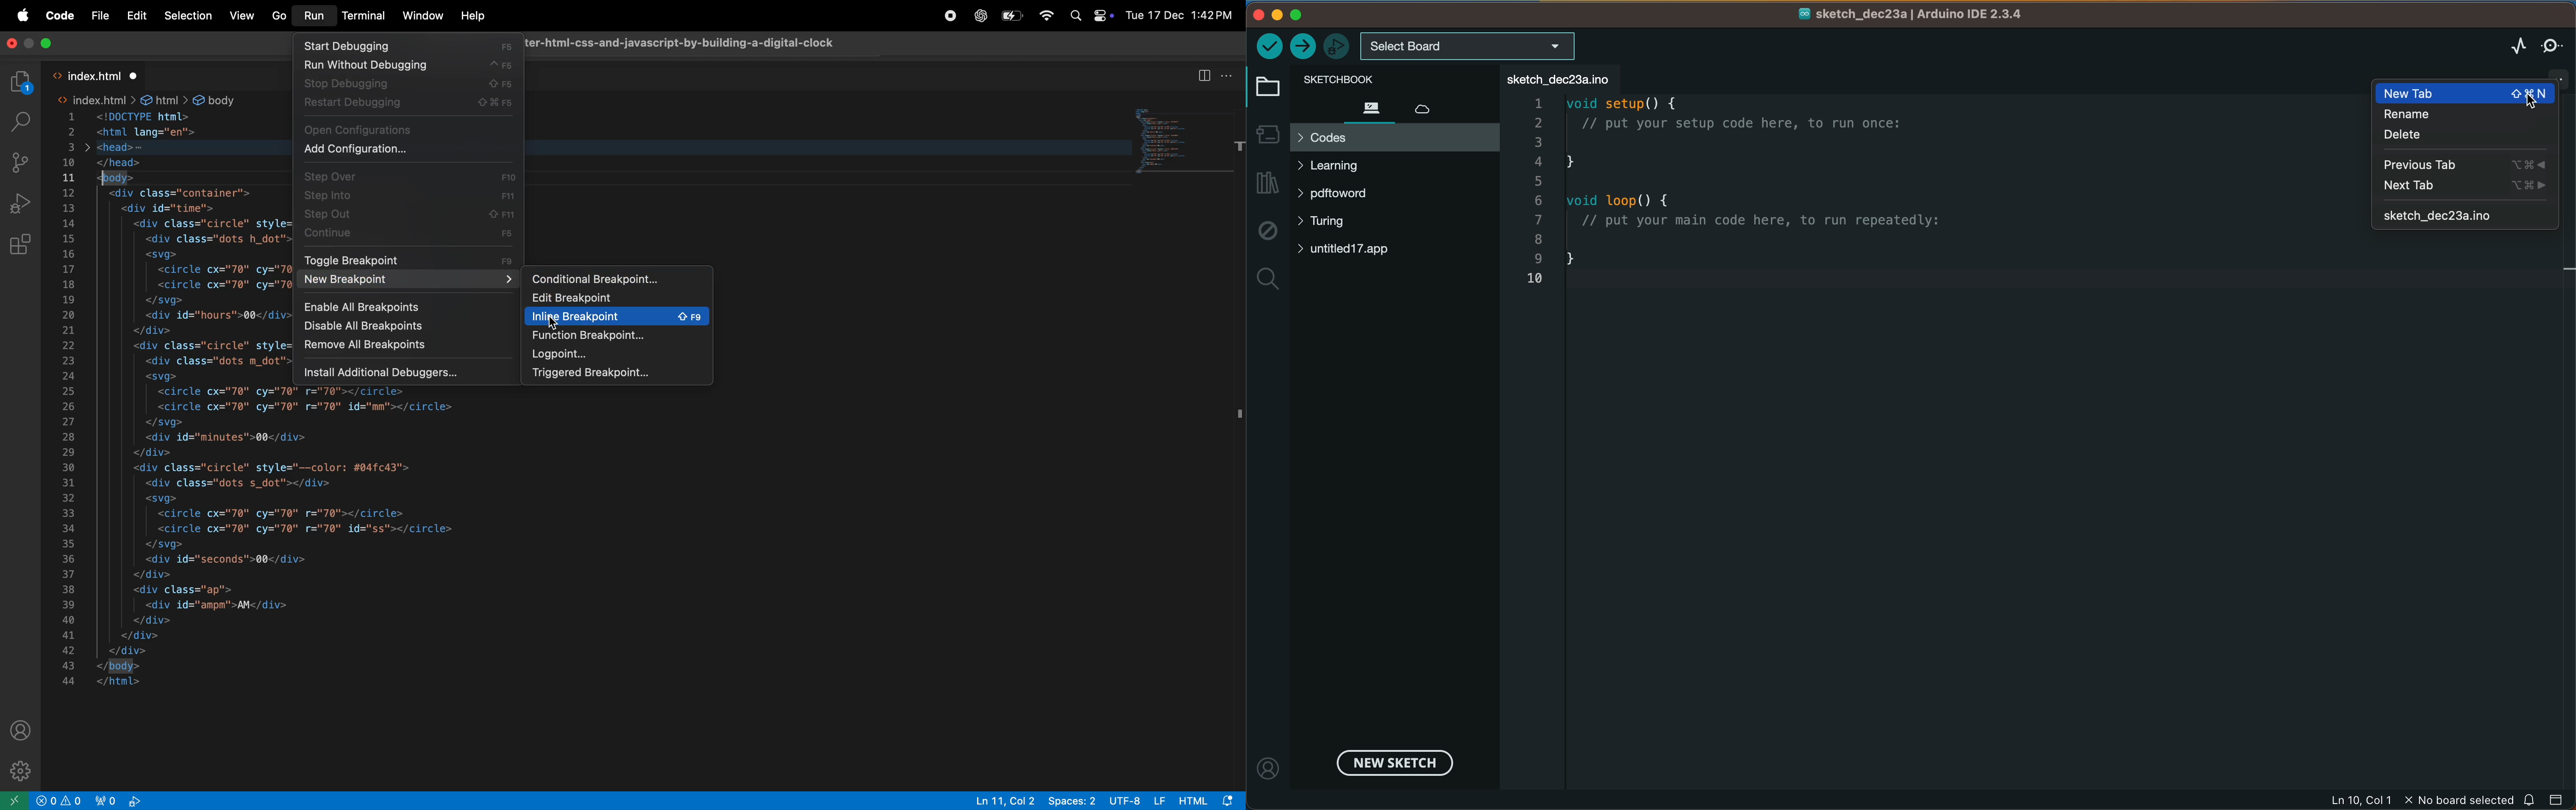 The width and height of the screenshot is (2576, 812). I want to click on add configuration, so click(410, 149).